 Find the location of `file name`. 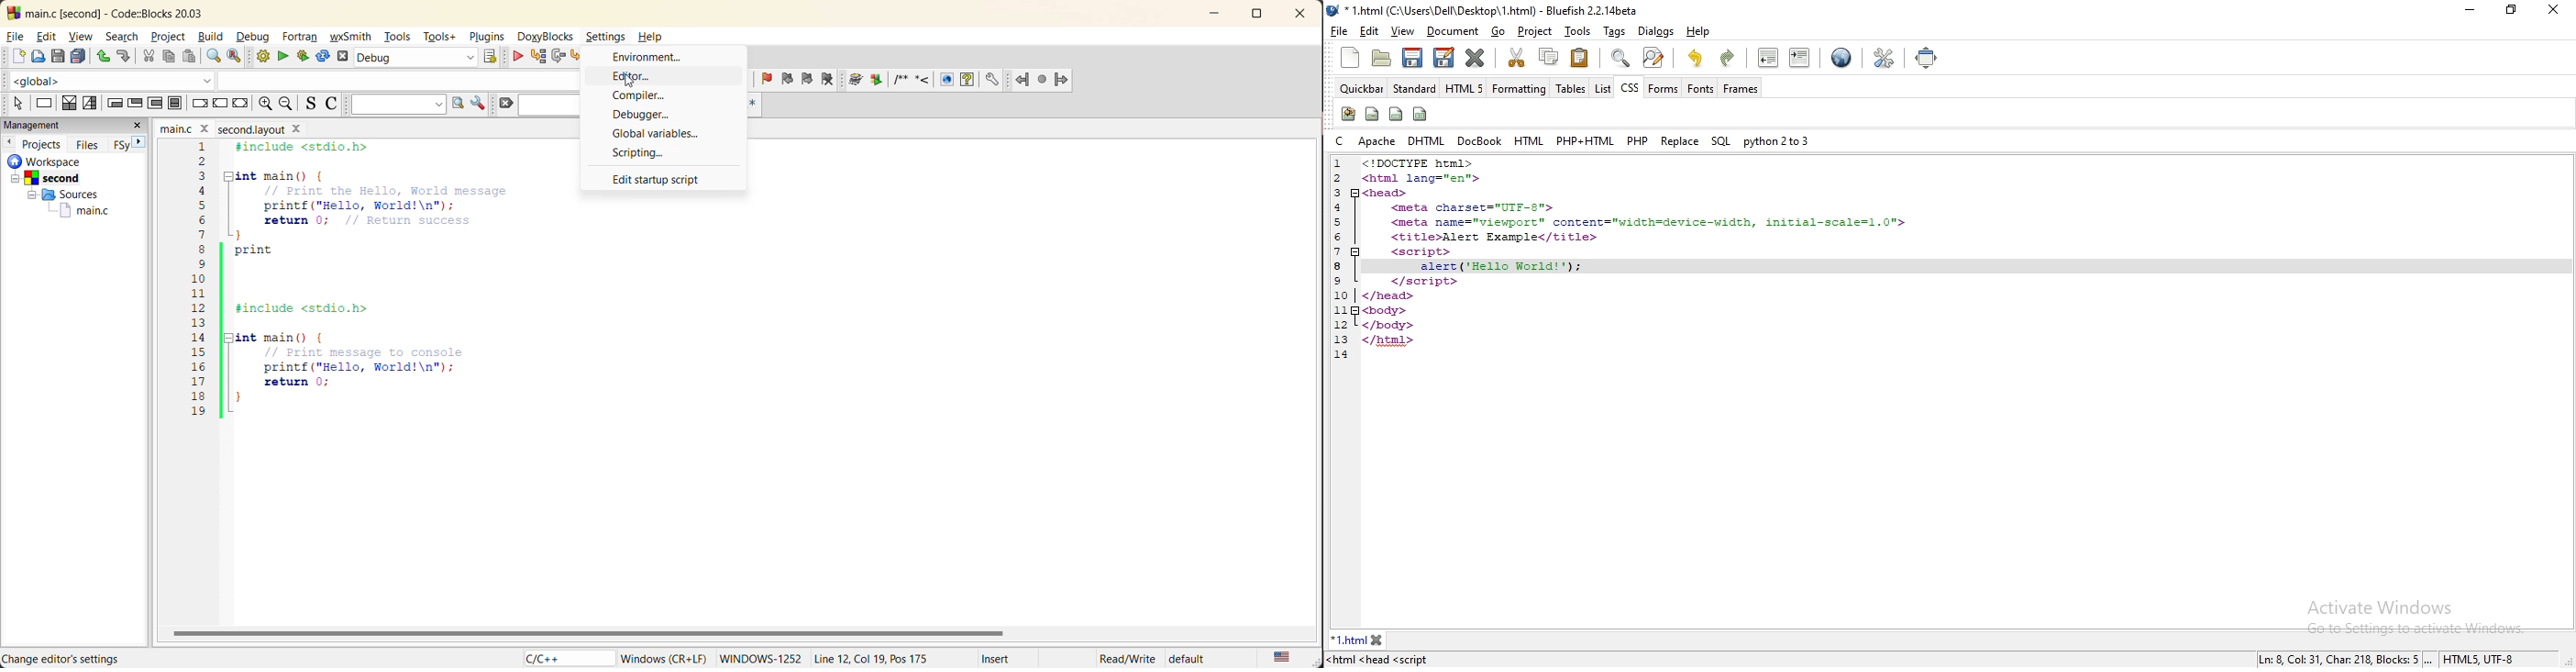

file name is located at coordinates (227, 128).